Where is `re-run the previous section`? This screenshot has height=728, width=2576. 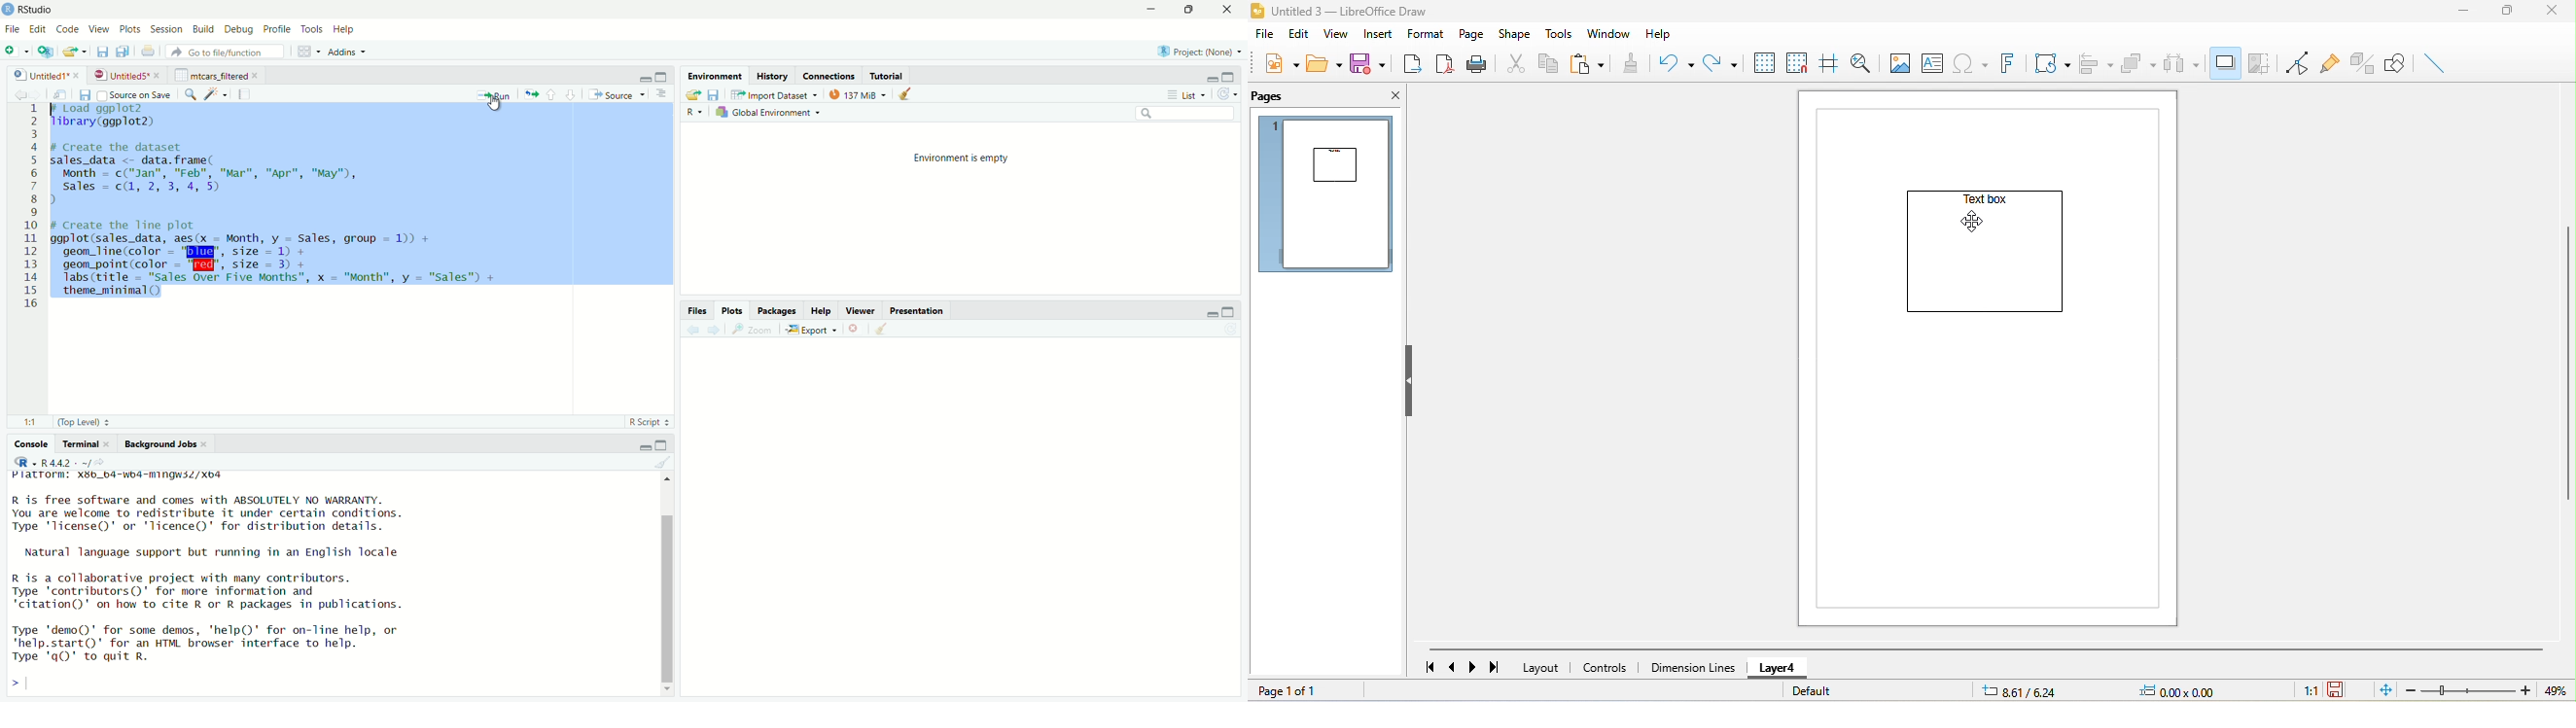 re-run the previous section is located at coordinates (532, 94).